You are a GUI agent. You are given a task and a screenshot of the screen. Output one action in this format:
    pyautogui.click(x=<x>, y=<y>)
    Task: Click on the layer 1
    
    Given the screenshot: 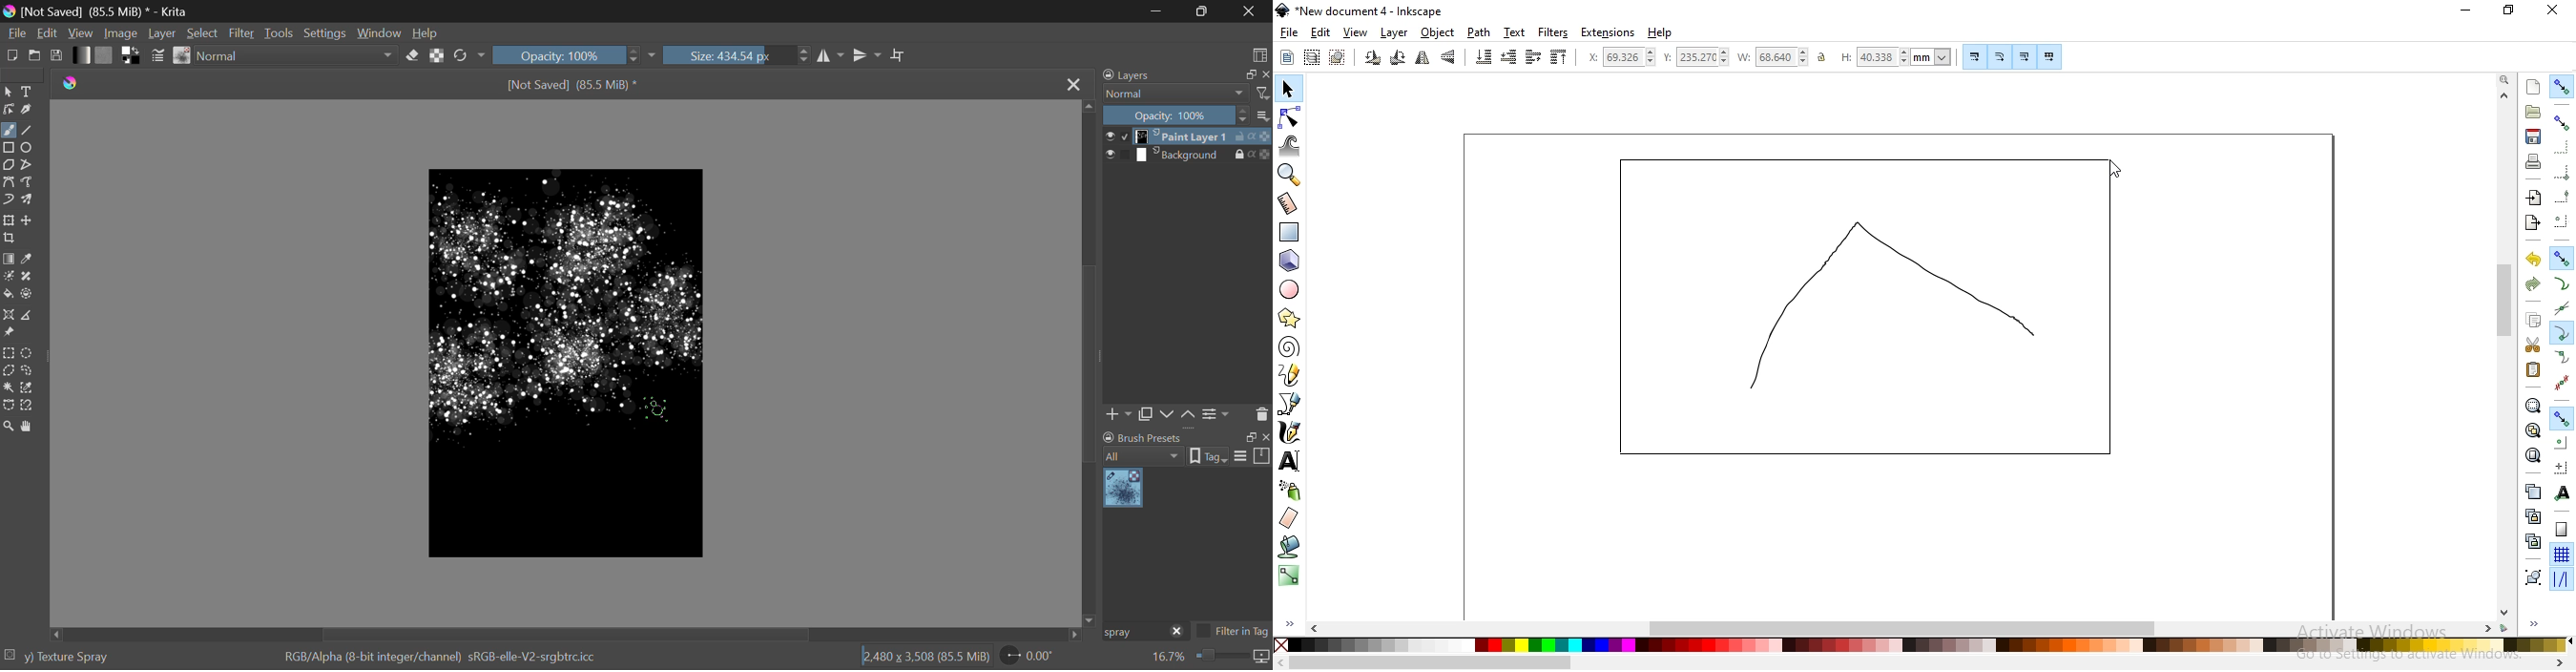 What is the action you would take?
    pyautogui.click(x=1184, y=137)
    